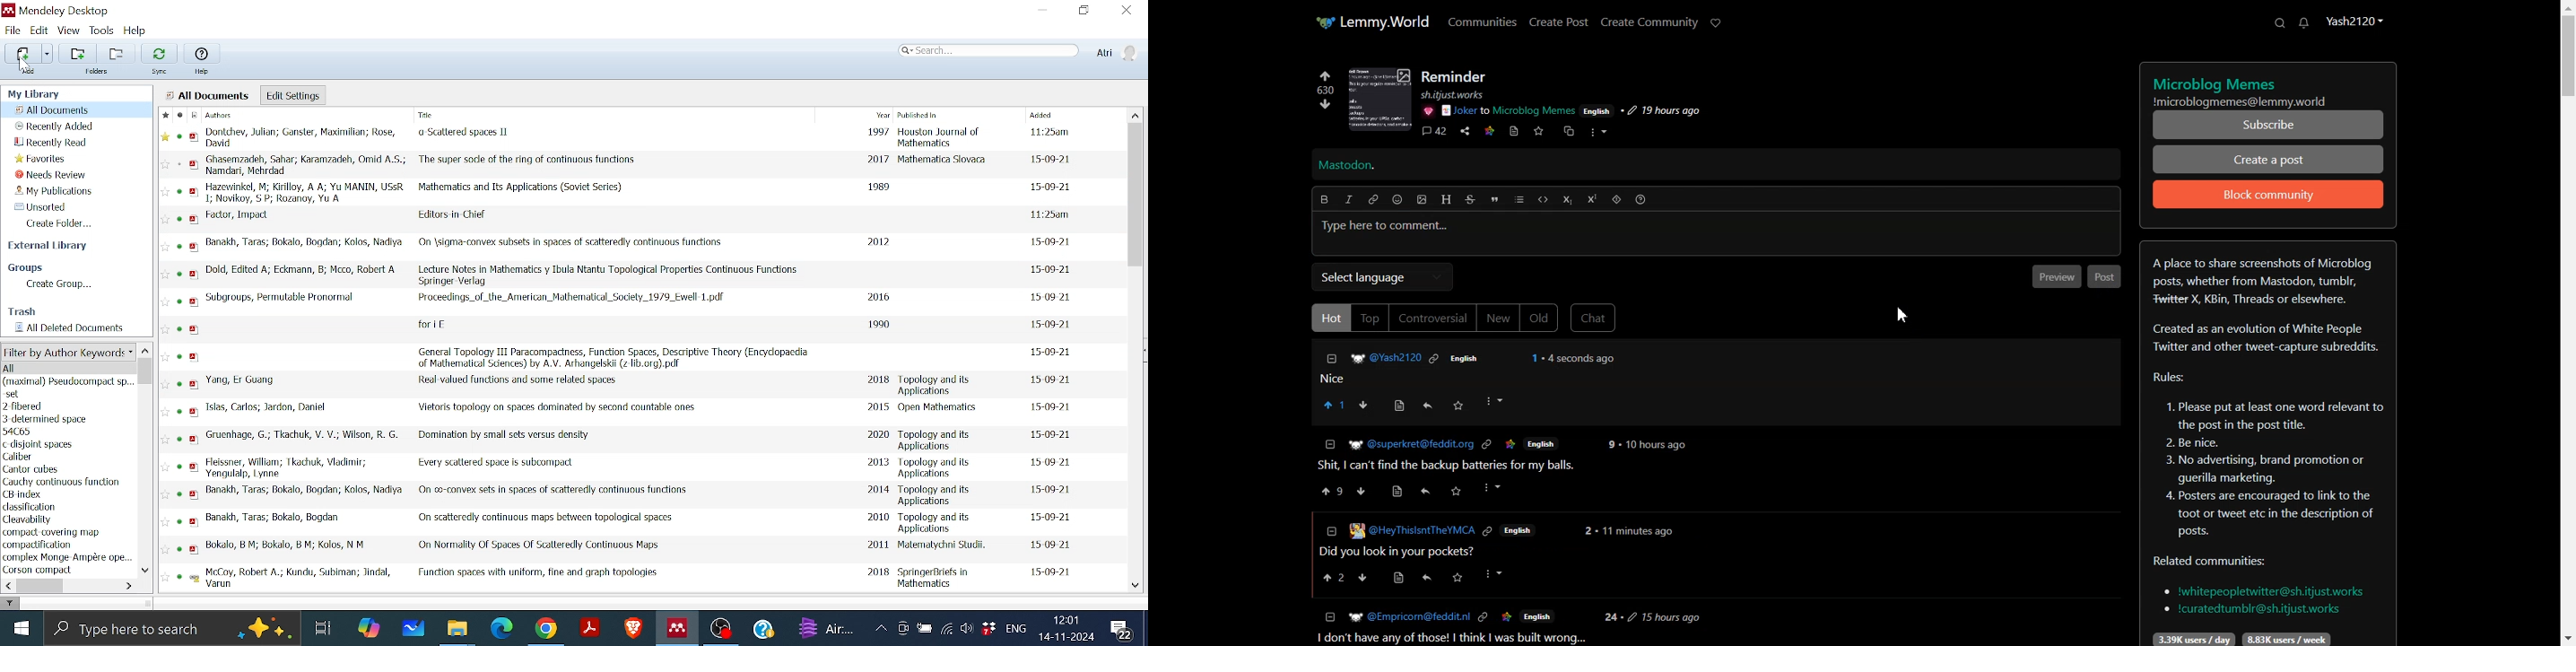  What do you see at coordinates (193, 357) in the screenshot?
I see `pdf` at bounding box center [193, 357].